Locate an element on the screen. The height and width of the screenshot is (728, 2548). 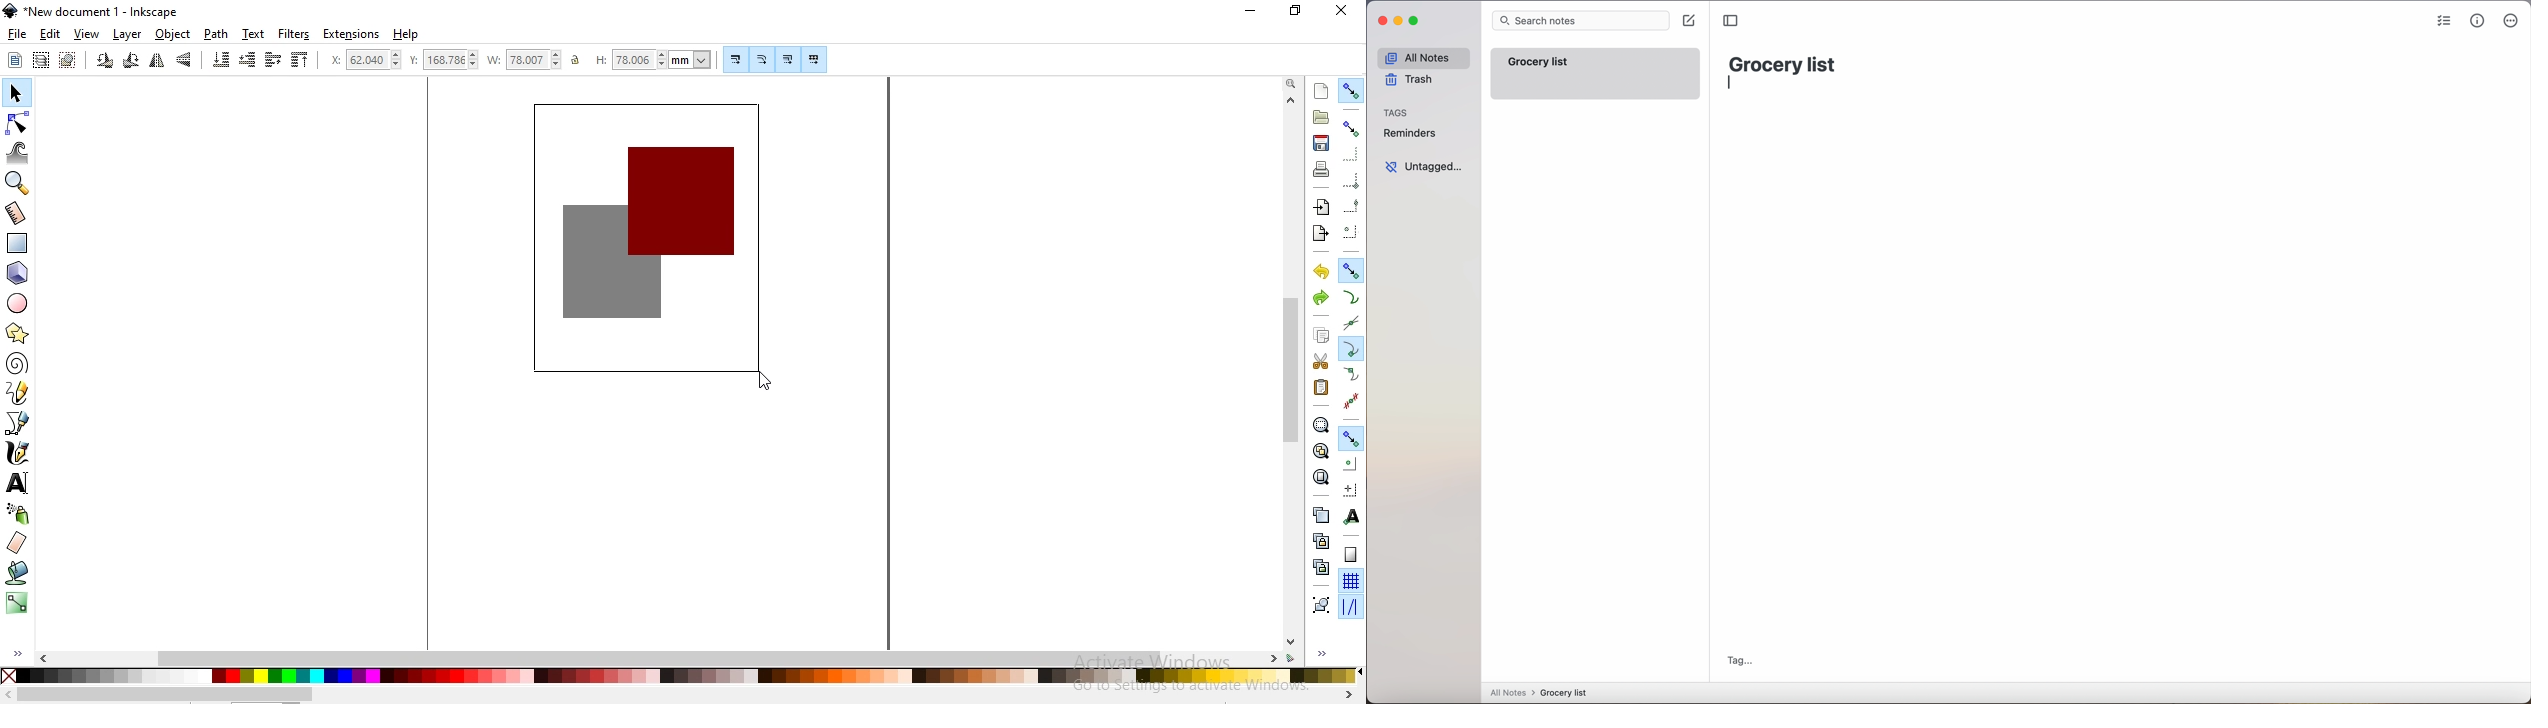
metrics is located at coordinates (2478, 21).